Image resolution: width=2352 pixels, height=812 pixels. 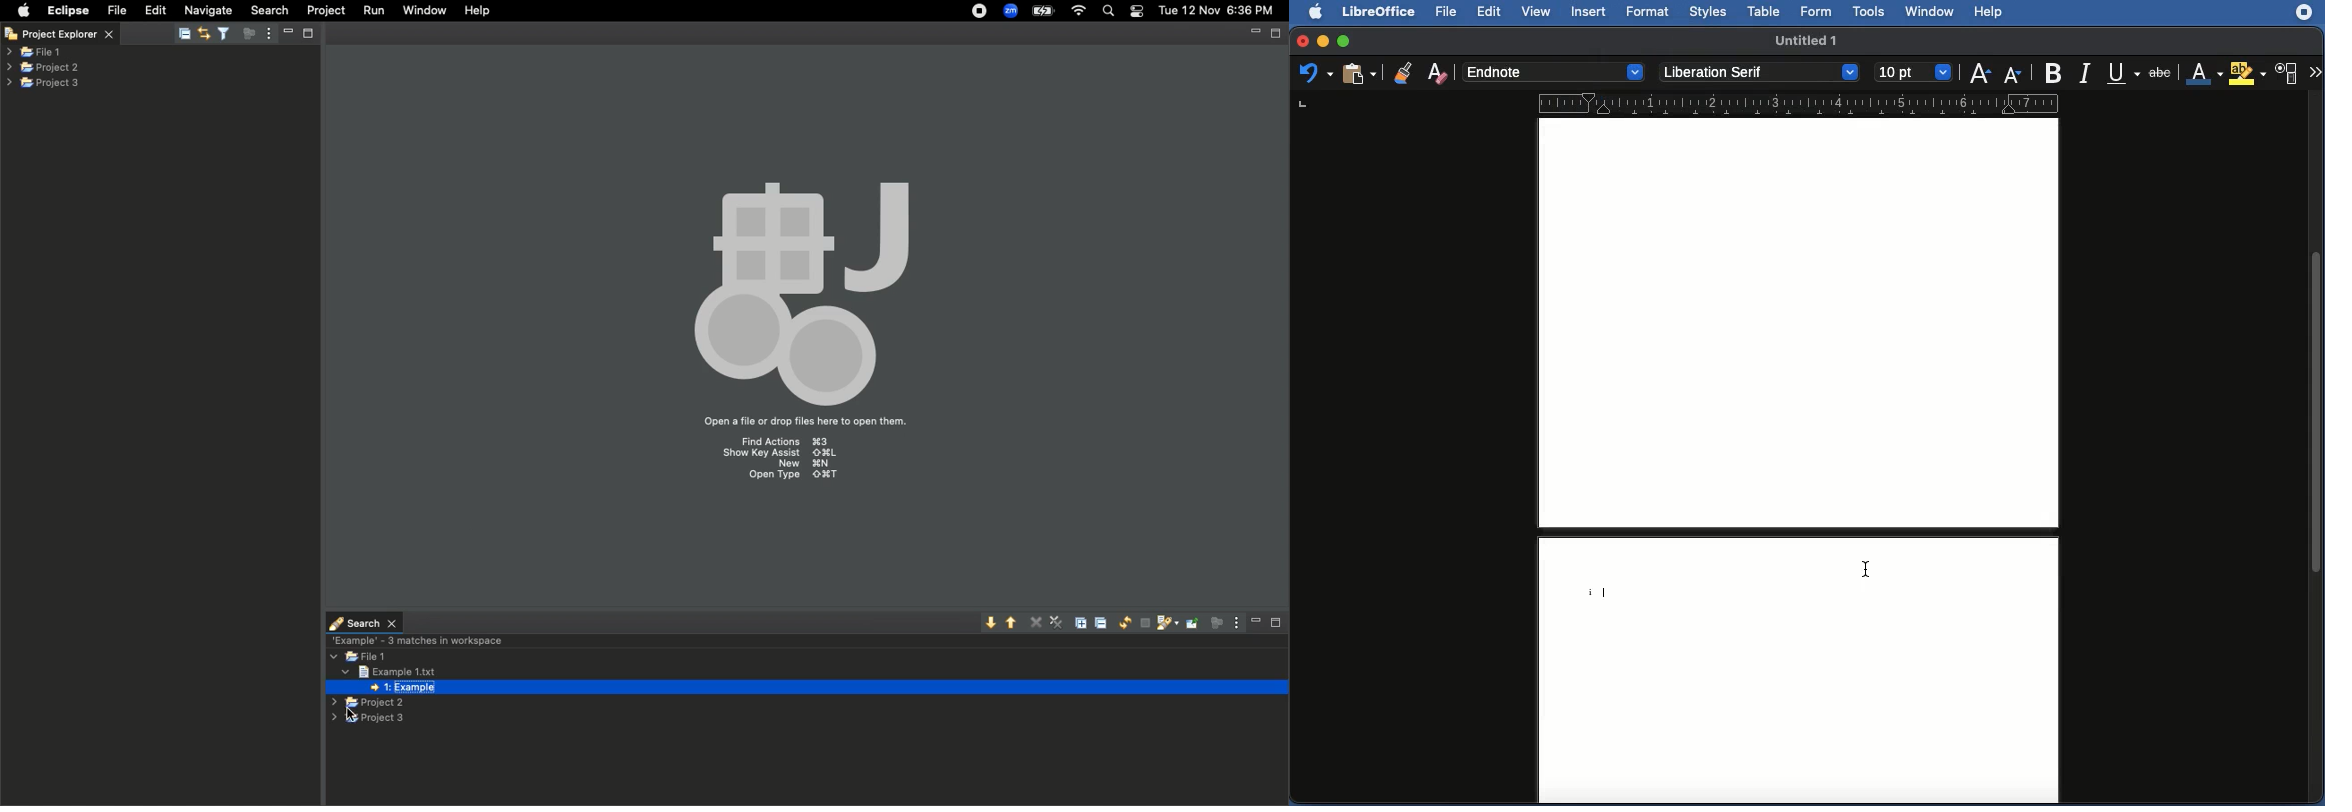 What do you see at coordinates (1488, 11) in the screenshot?
I see `Edit` at bounding box center [1488, 11].